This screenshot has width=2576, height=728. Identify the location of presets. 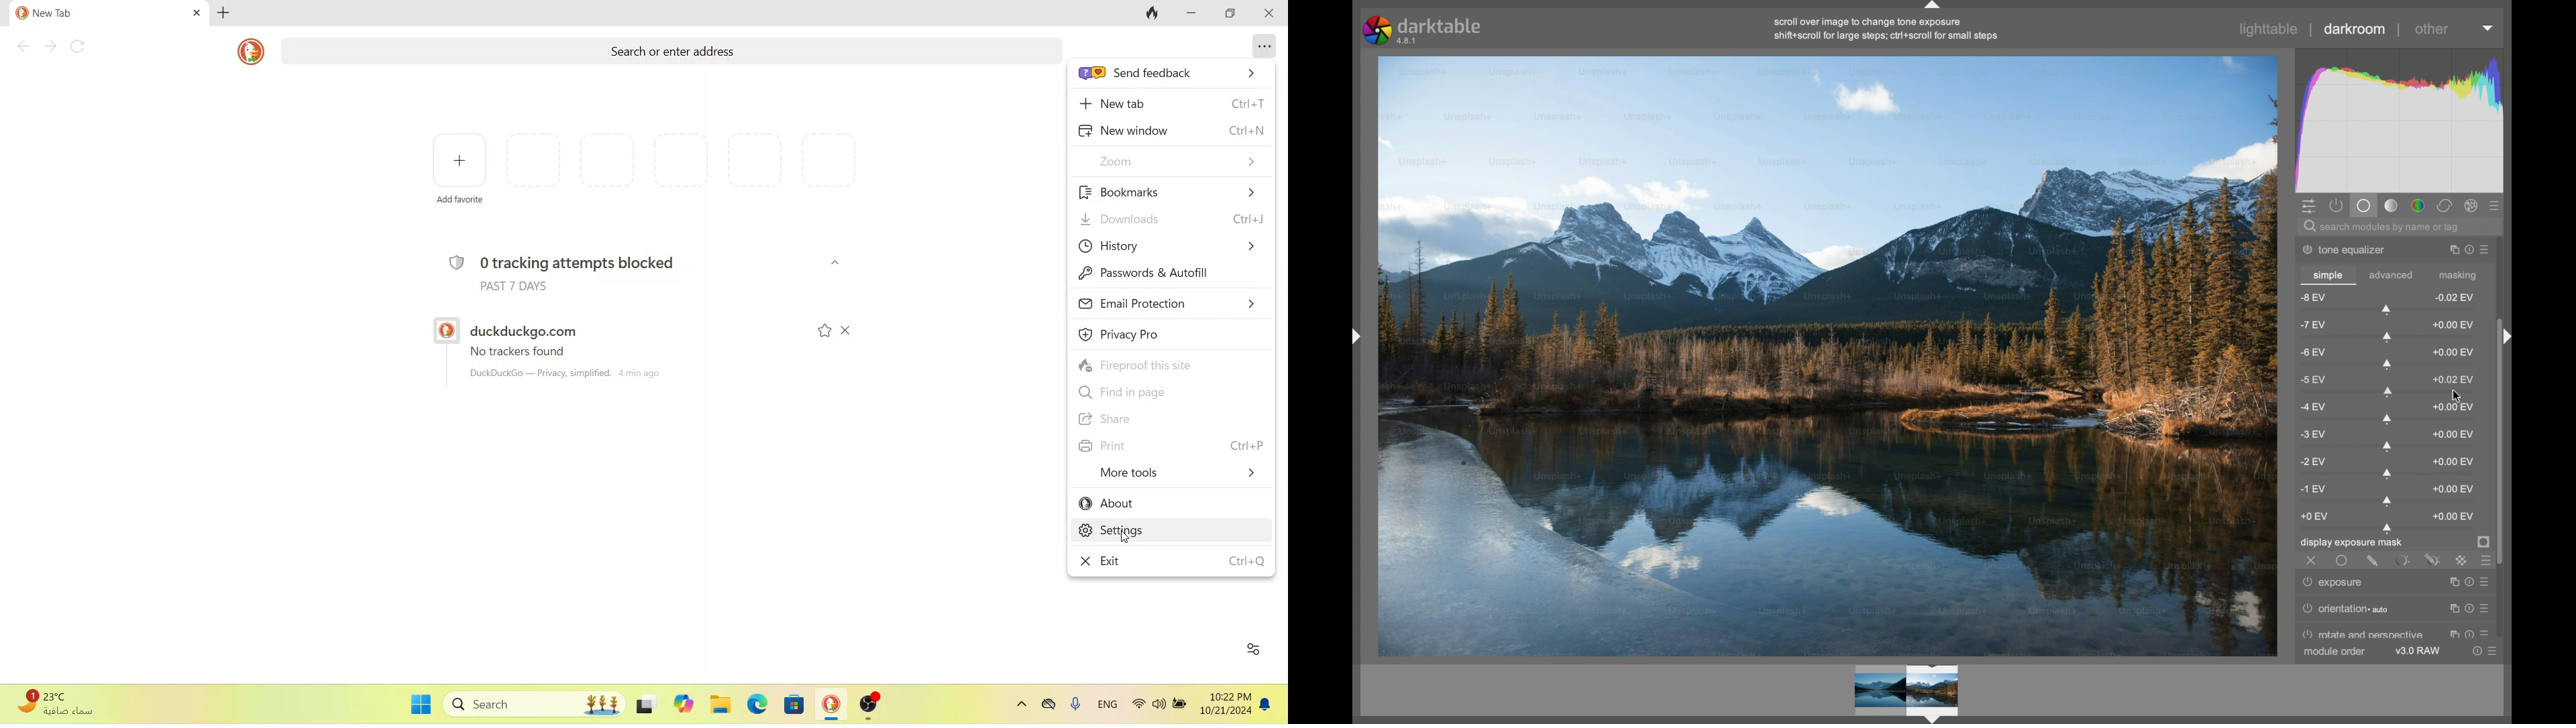
(2497, 652).